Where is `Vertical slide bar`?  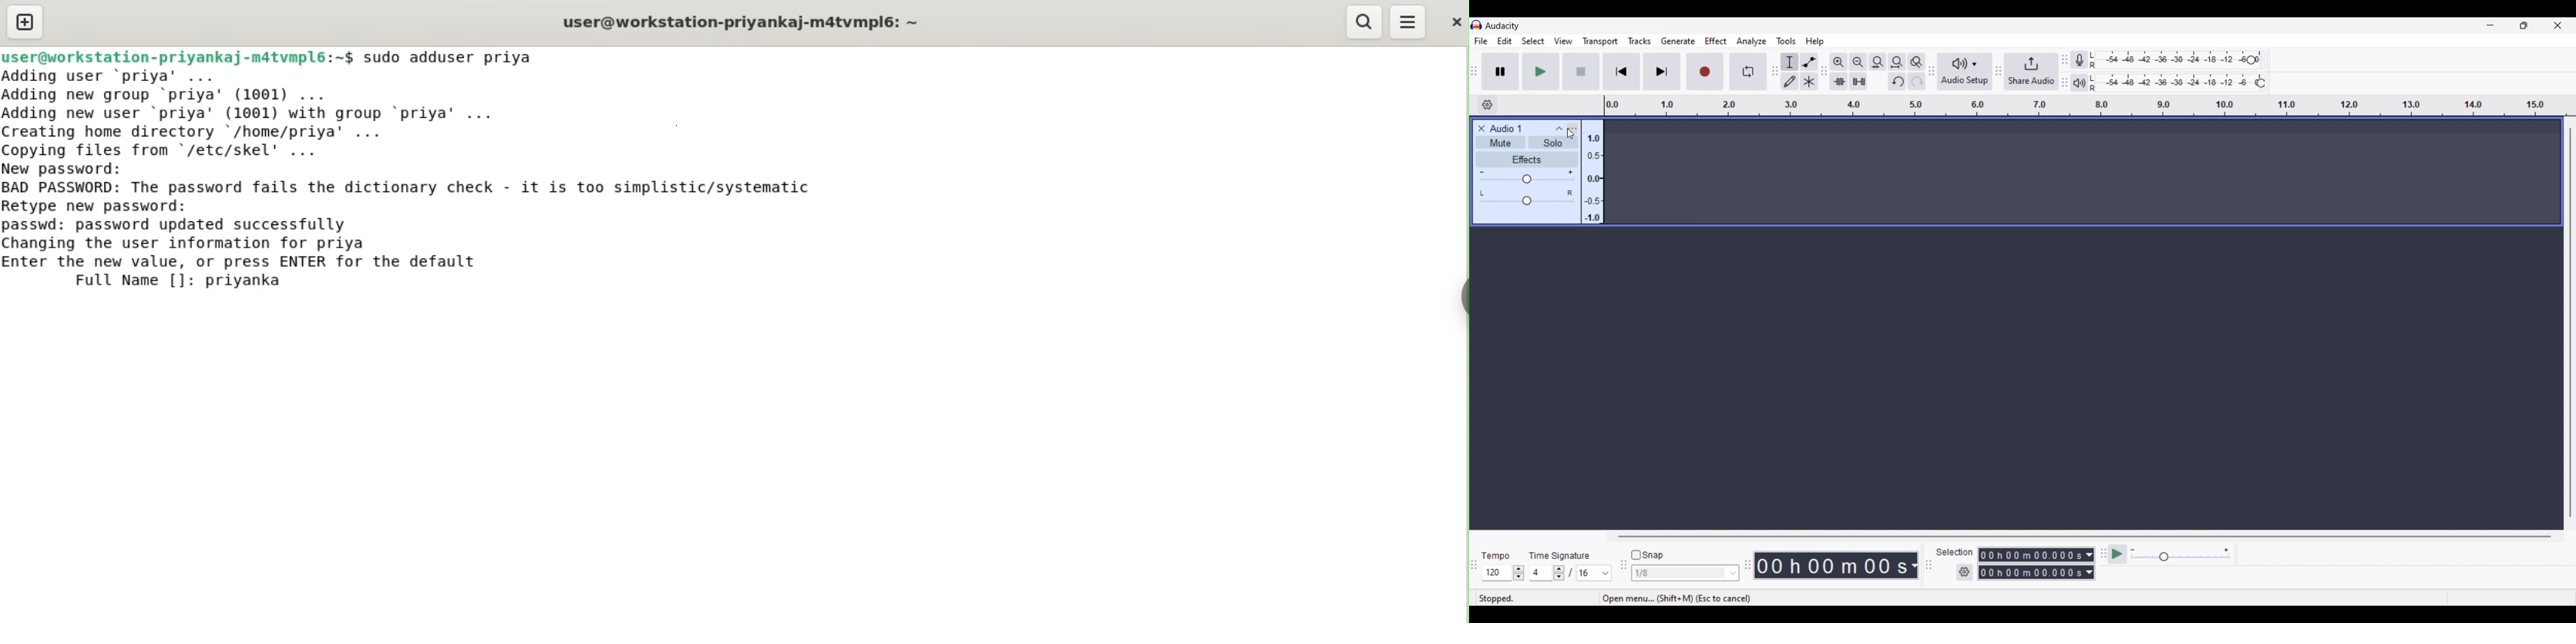
Vertical slide bar is located at coordinates (2570, 322).